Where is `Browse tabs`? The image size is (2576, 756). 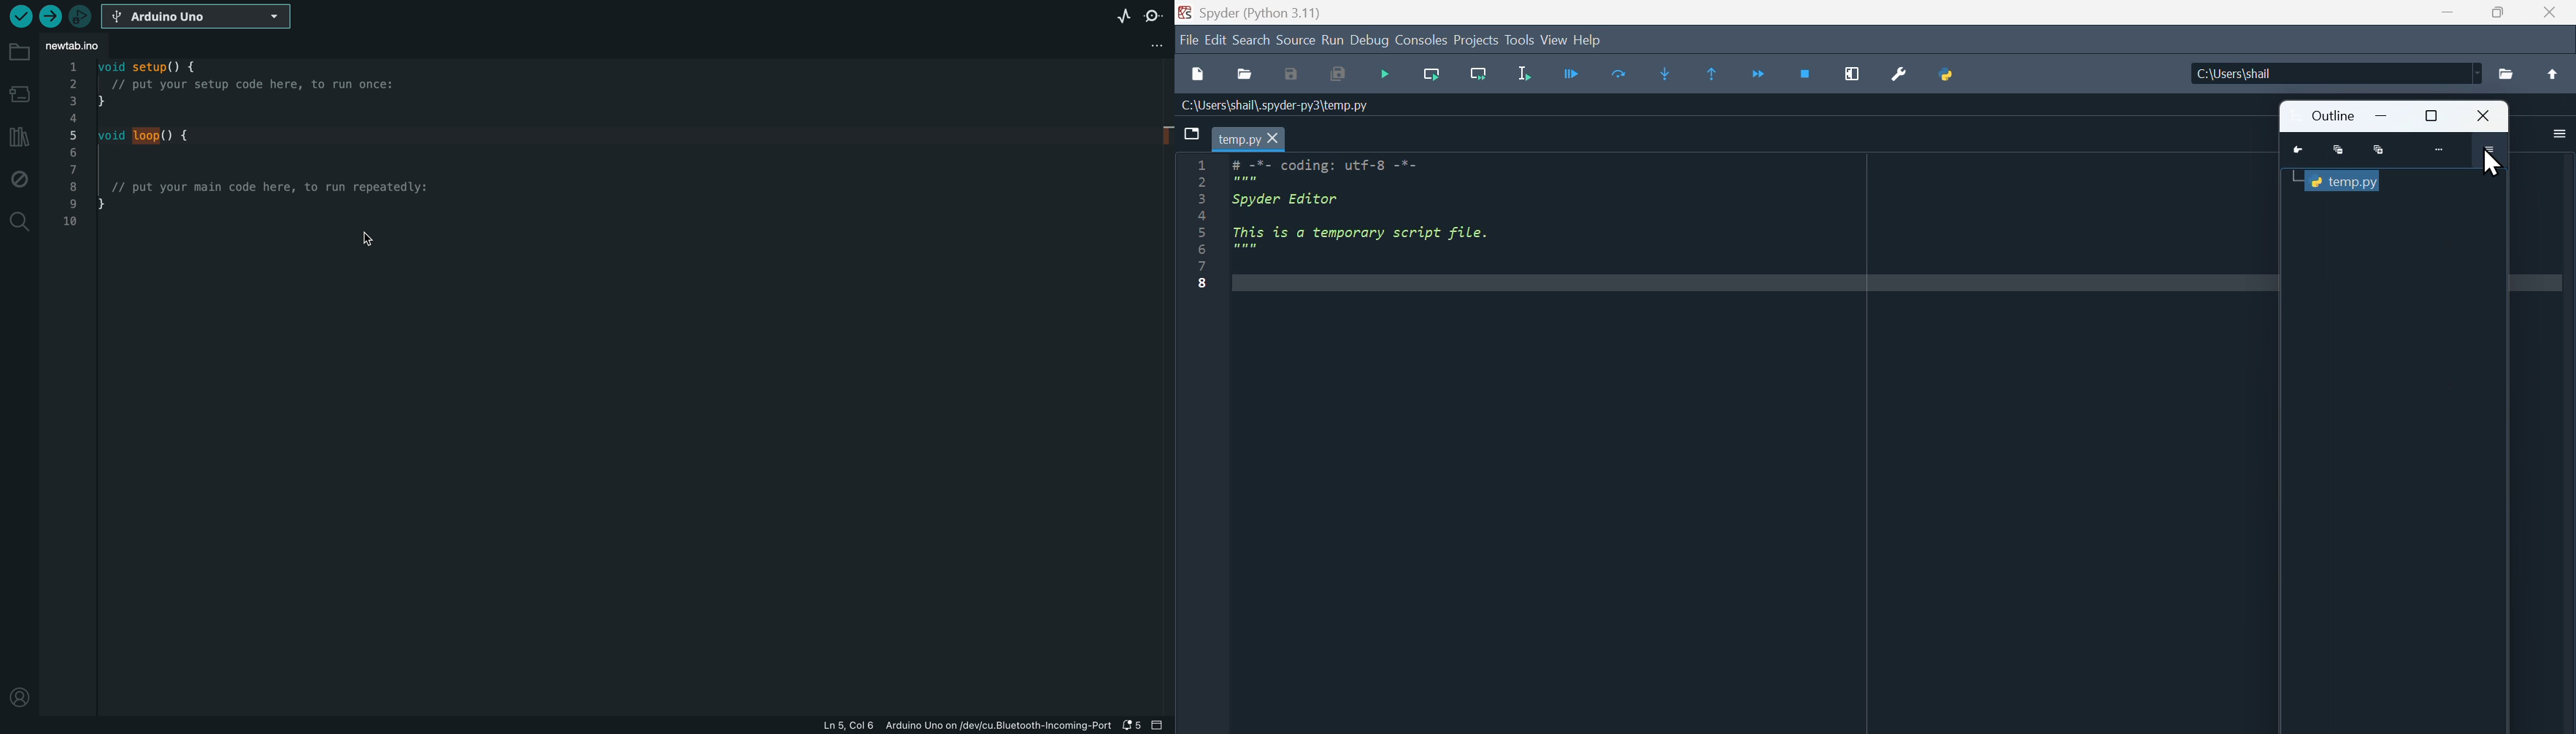 Browse tabs is located at coordinates (1191, 134).